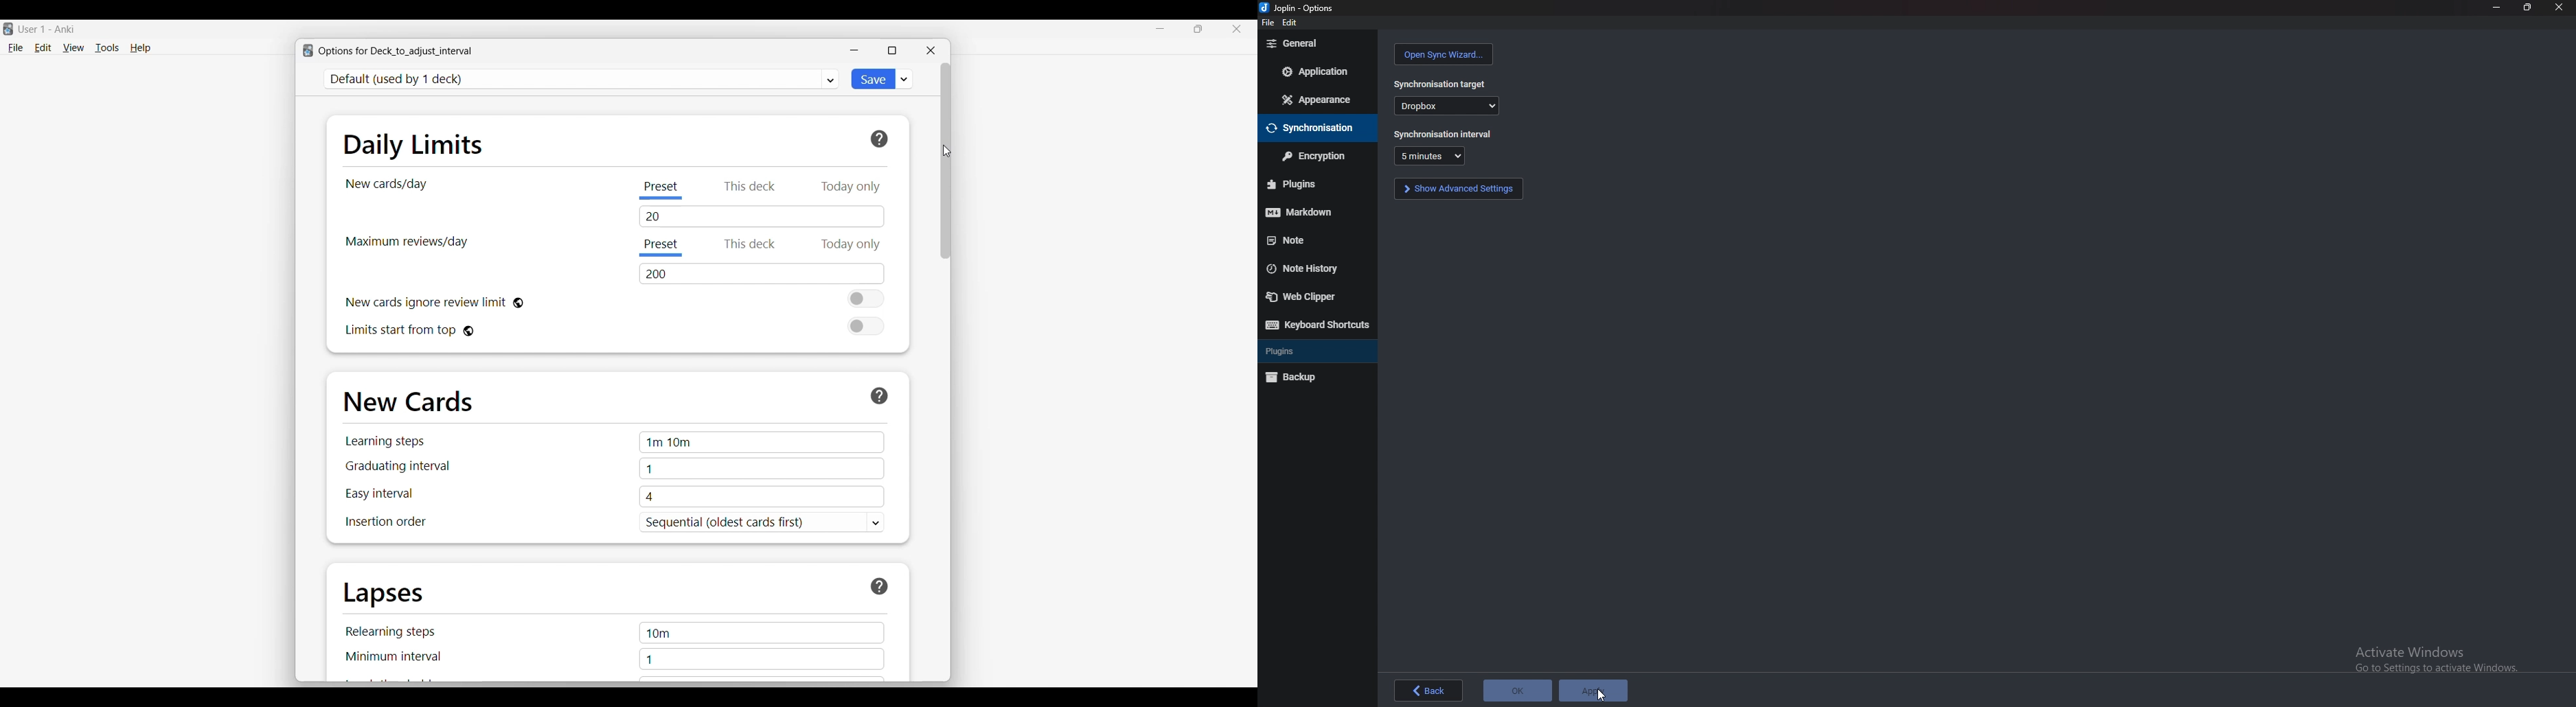 The height and width of the screenshot is (728, 2576). Describe the element at coordinates (1311, 211) in the screenshot. I see `markdown` at that location.